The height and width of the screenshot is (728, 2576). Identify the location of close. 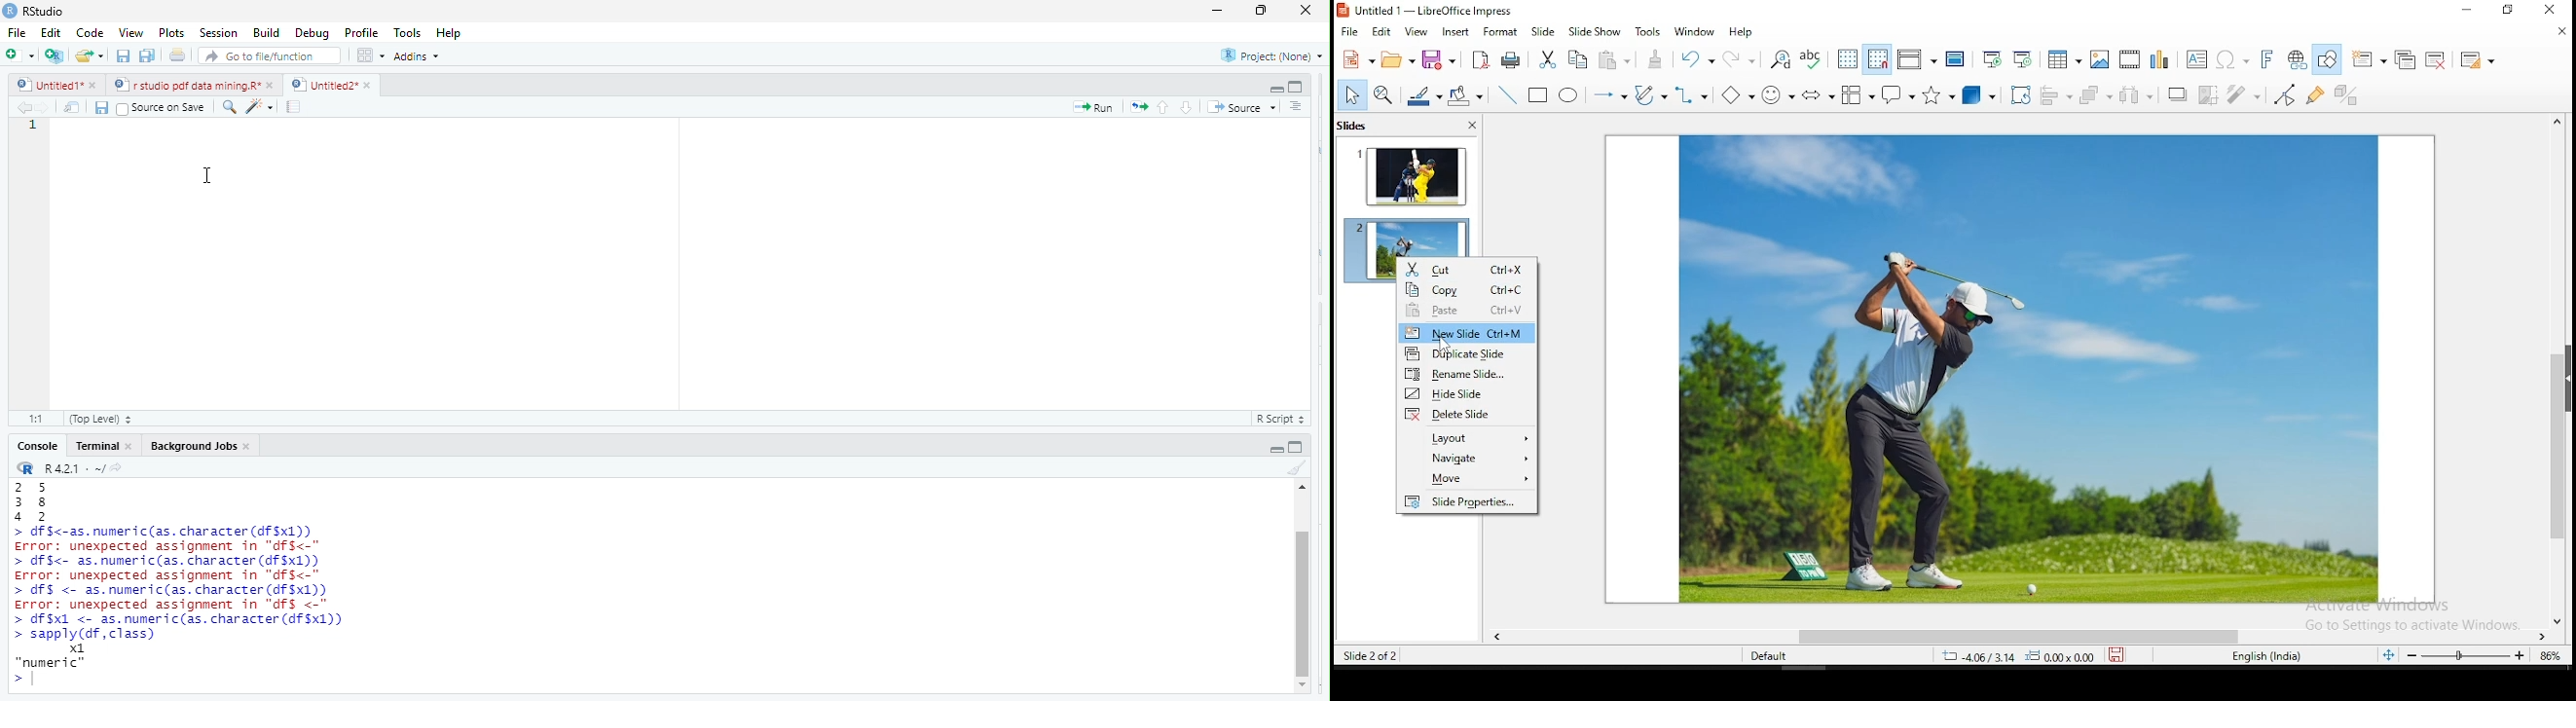
(272, 87).